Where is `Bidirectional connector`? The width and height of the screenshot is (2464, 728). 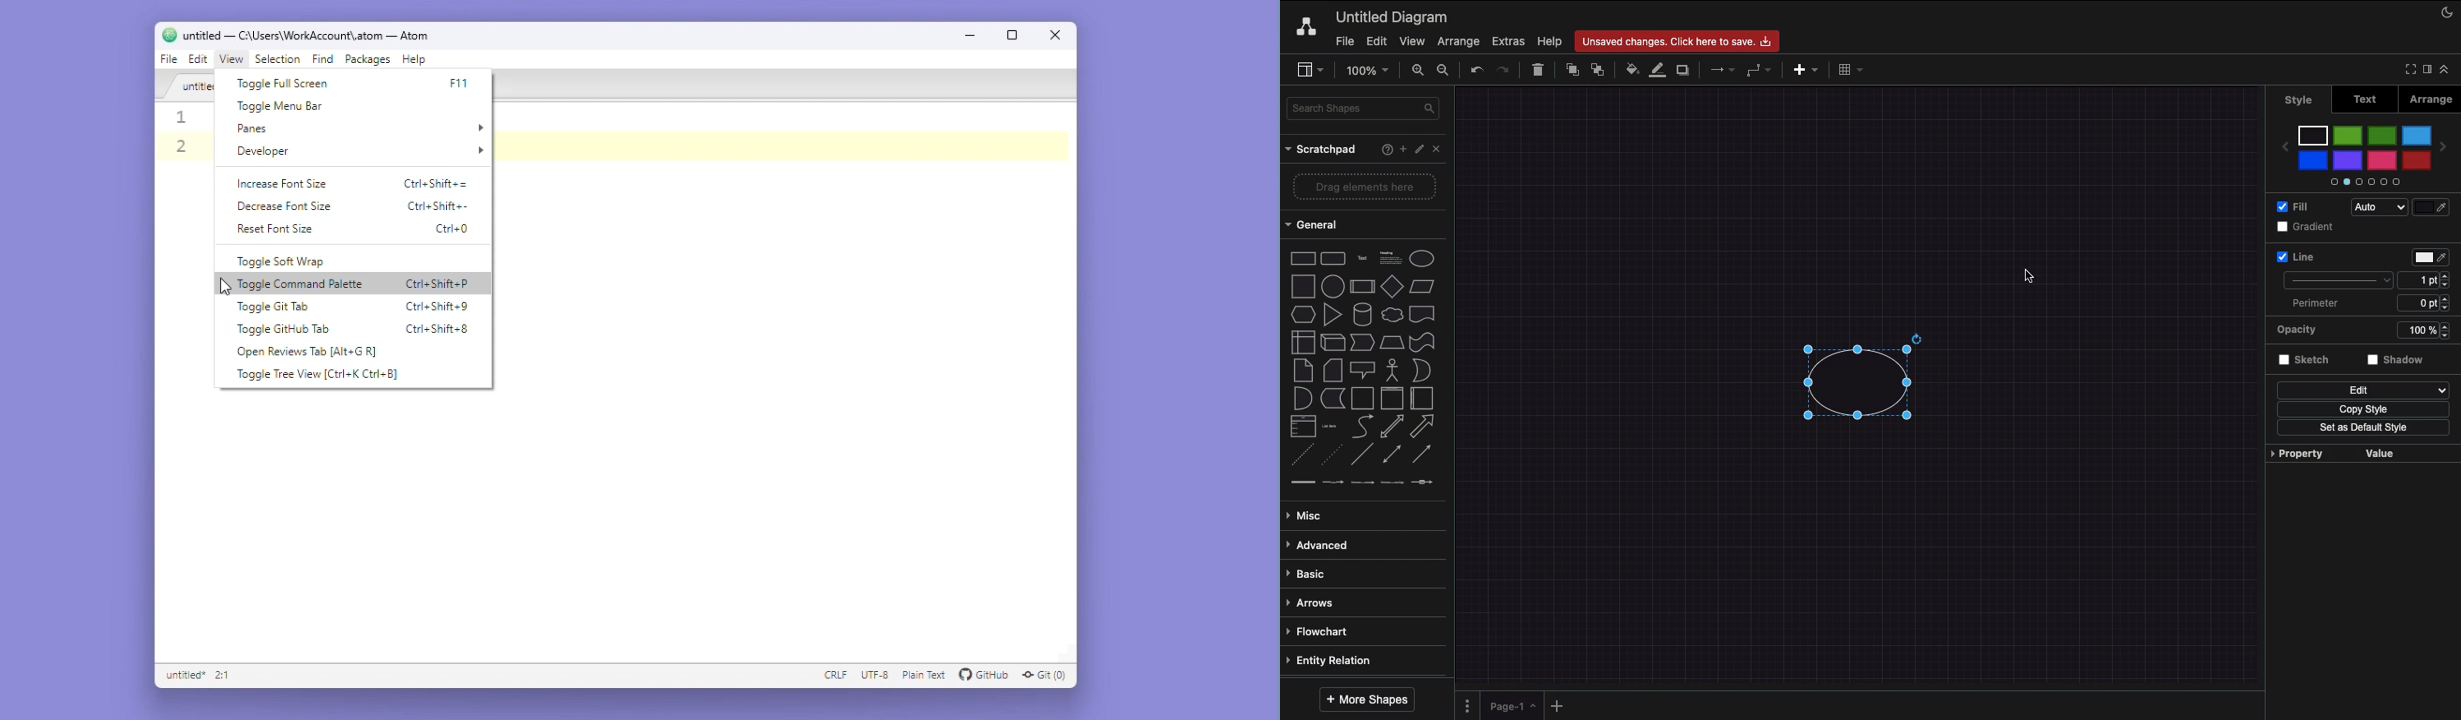 Bidirectional connector is located at coordinates (1393, 455).